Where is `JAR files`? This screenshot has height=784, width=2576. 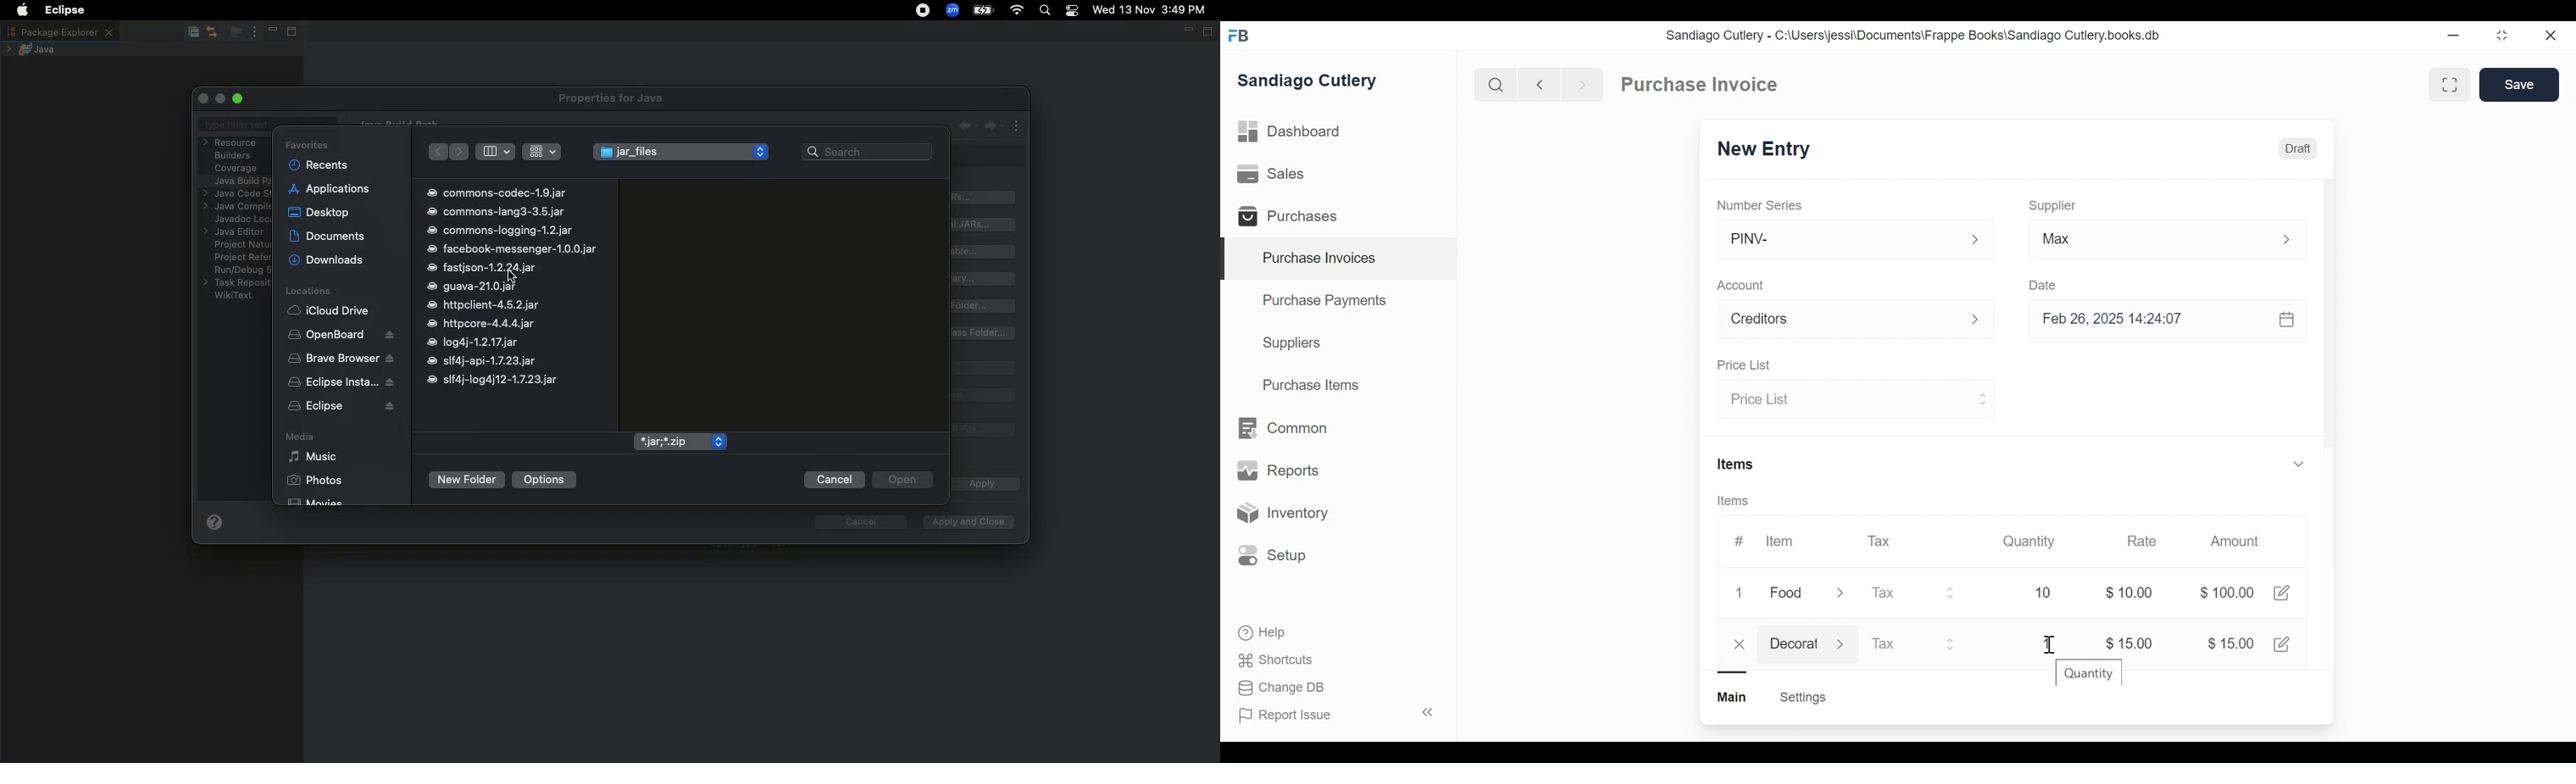 JAR files is located at coordinates (668, 154).